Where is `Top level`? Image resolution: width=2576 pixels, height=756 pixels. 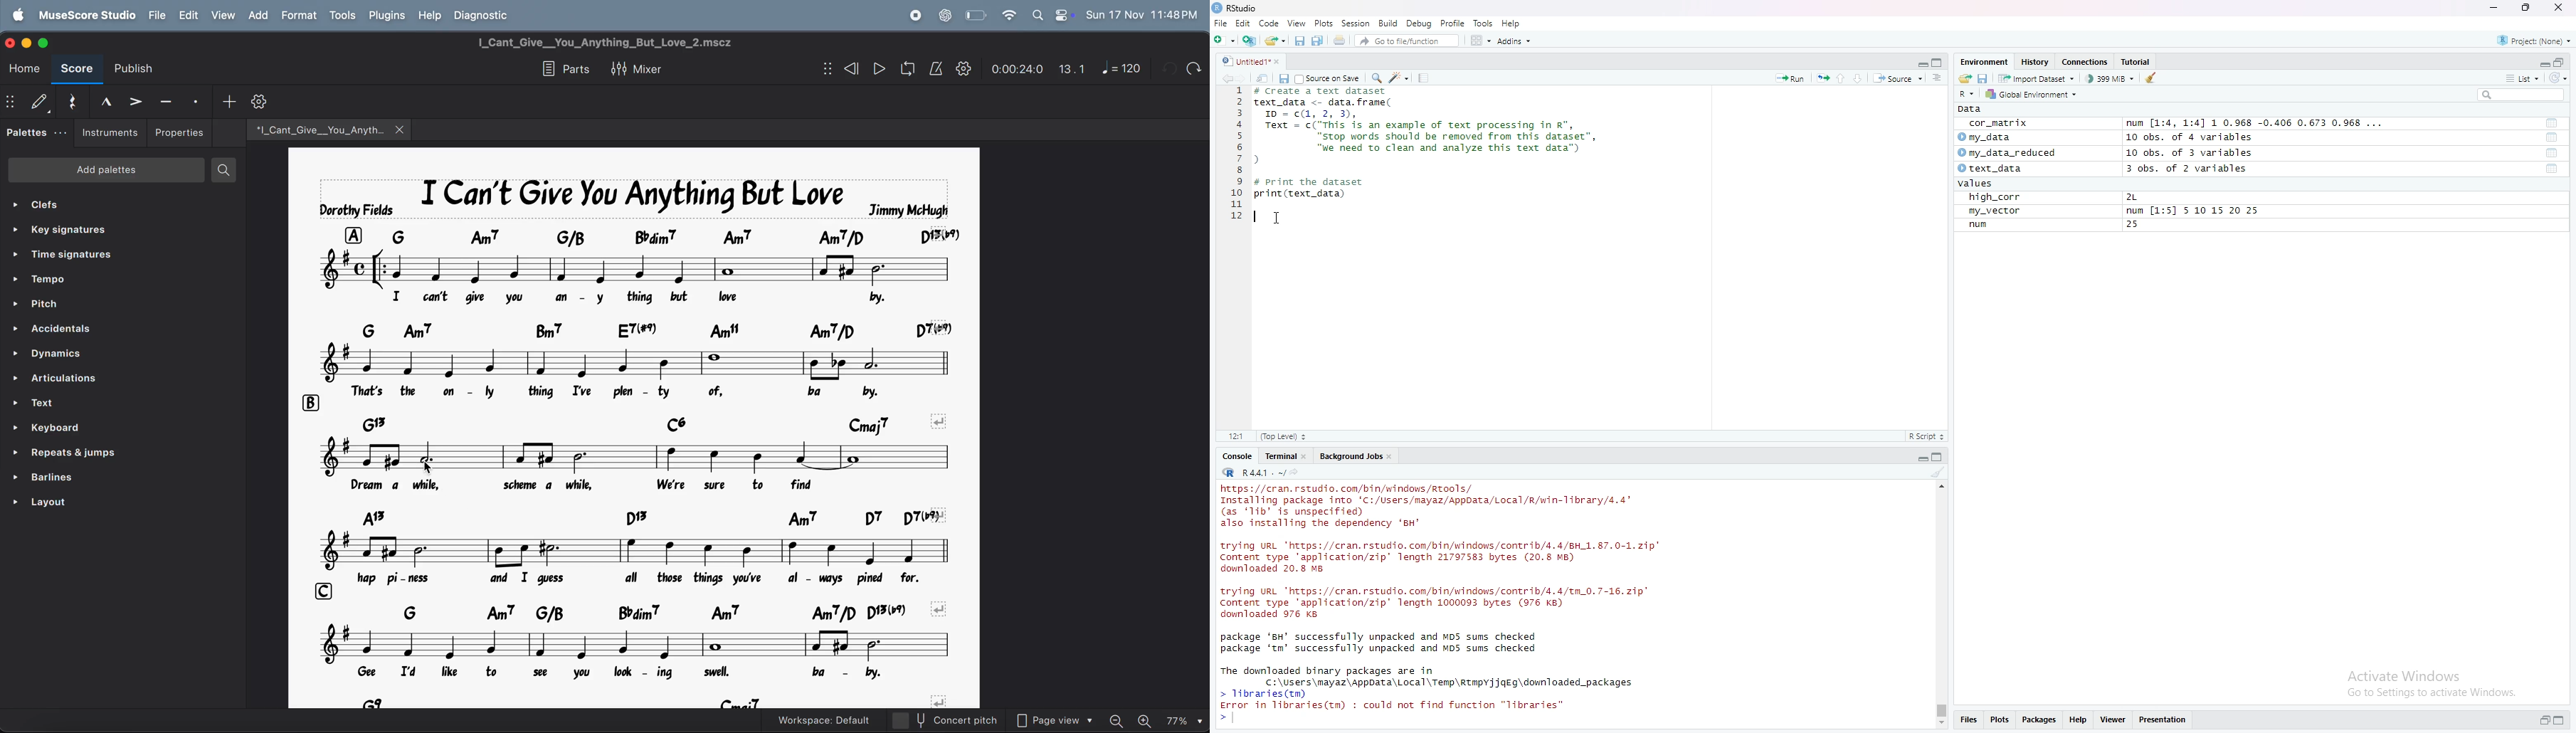
Top level is located at coordinates (1284, 436).